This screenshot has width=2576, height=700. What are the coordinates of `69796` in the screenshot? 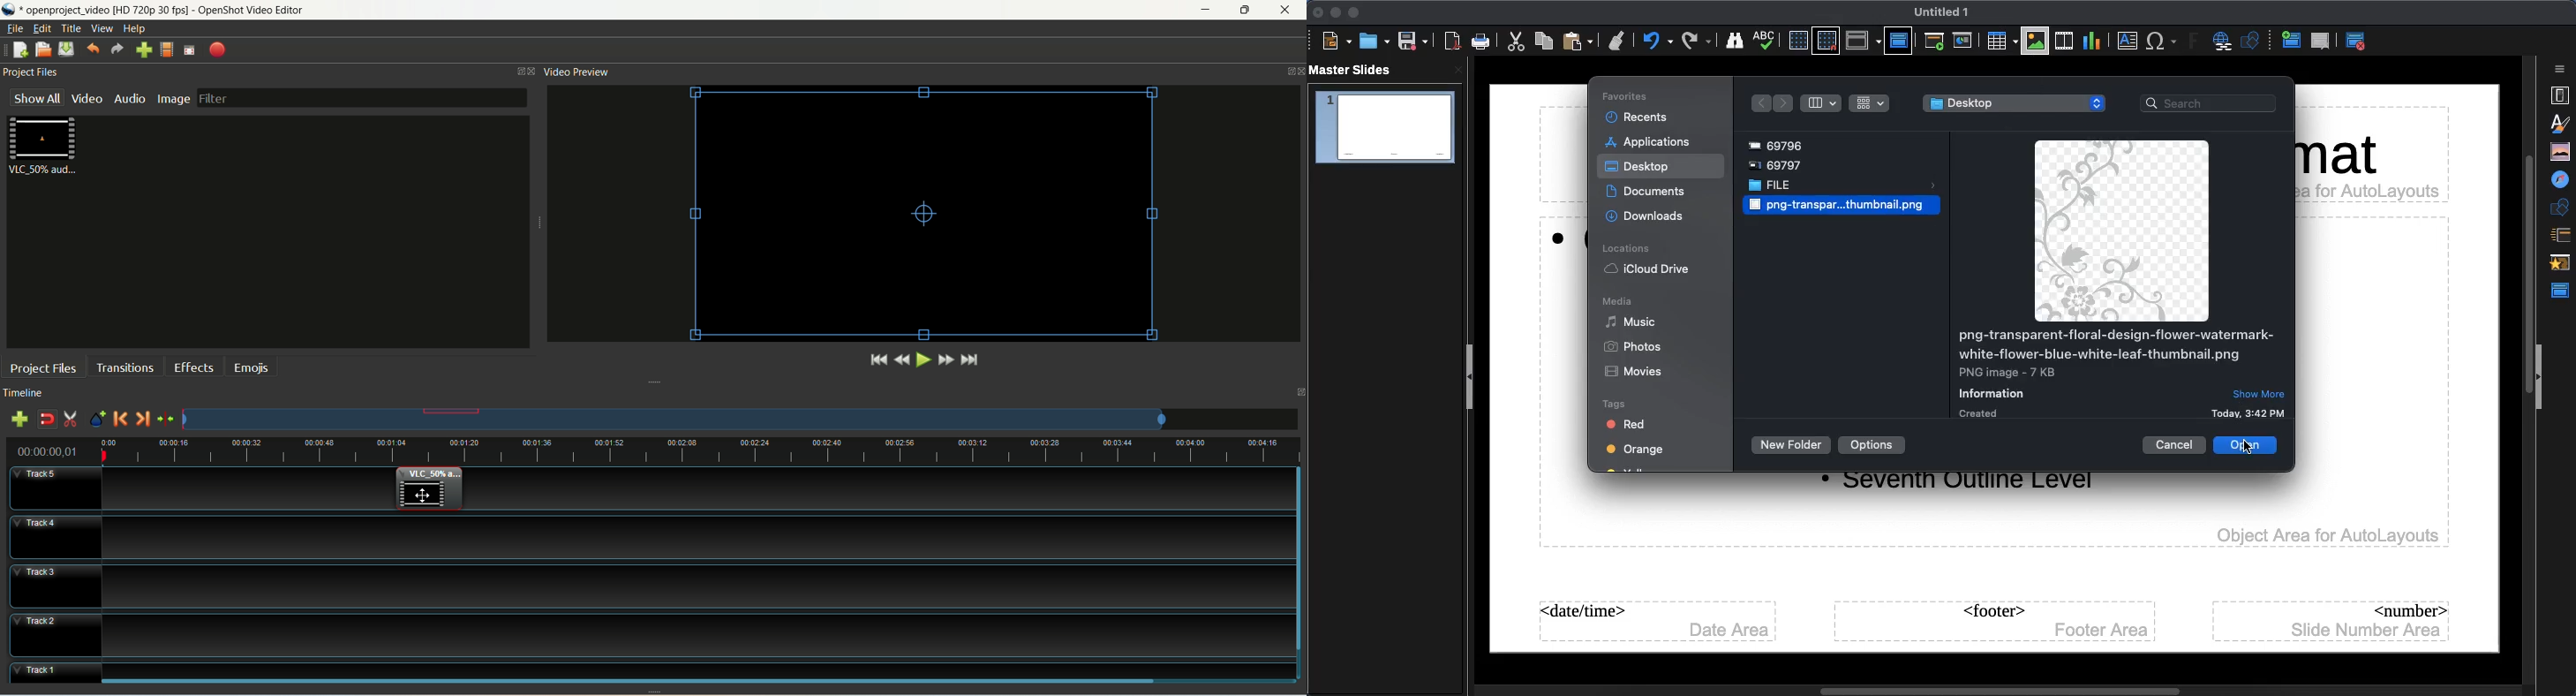 It's located at (1781, 143).